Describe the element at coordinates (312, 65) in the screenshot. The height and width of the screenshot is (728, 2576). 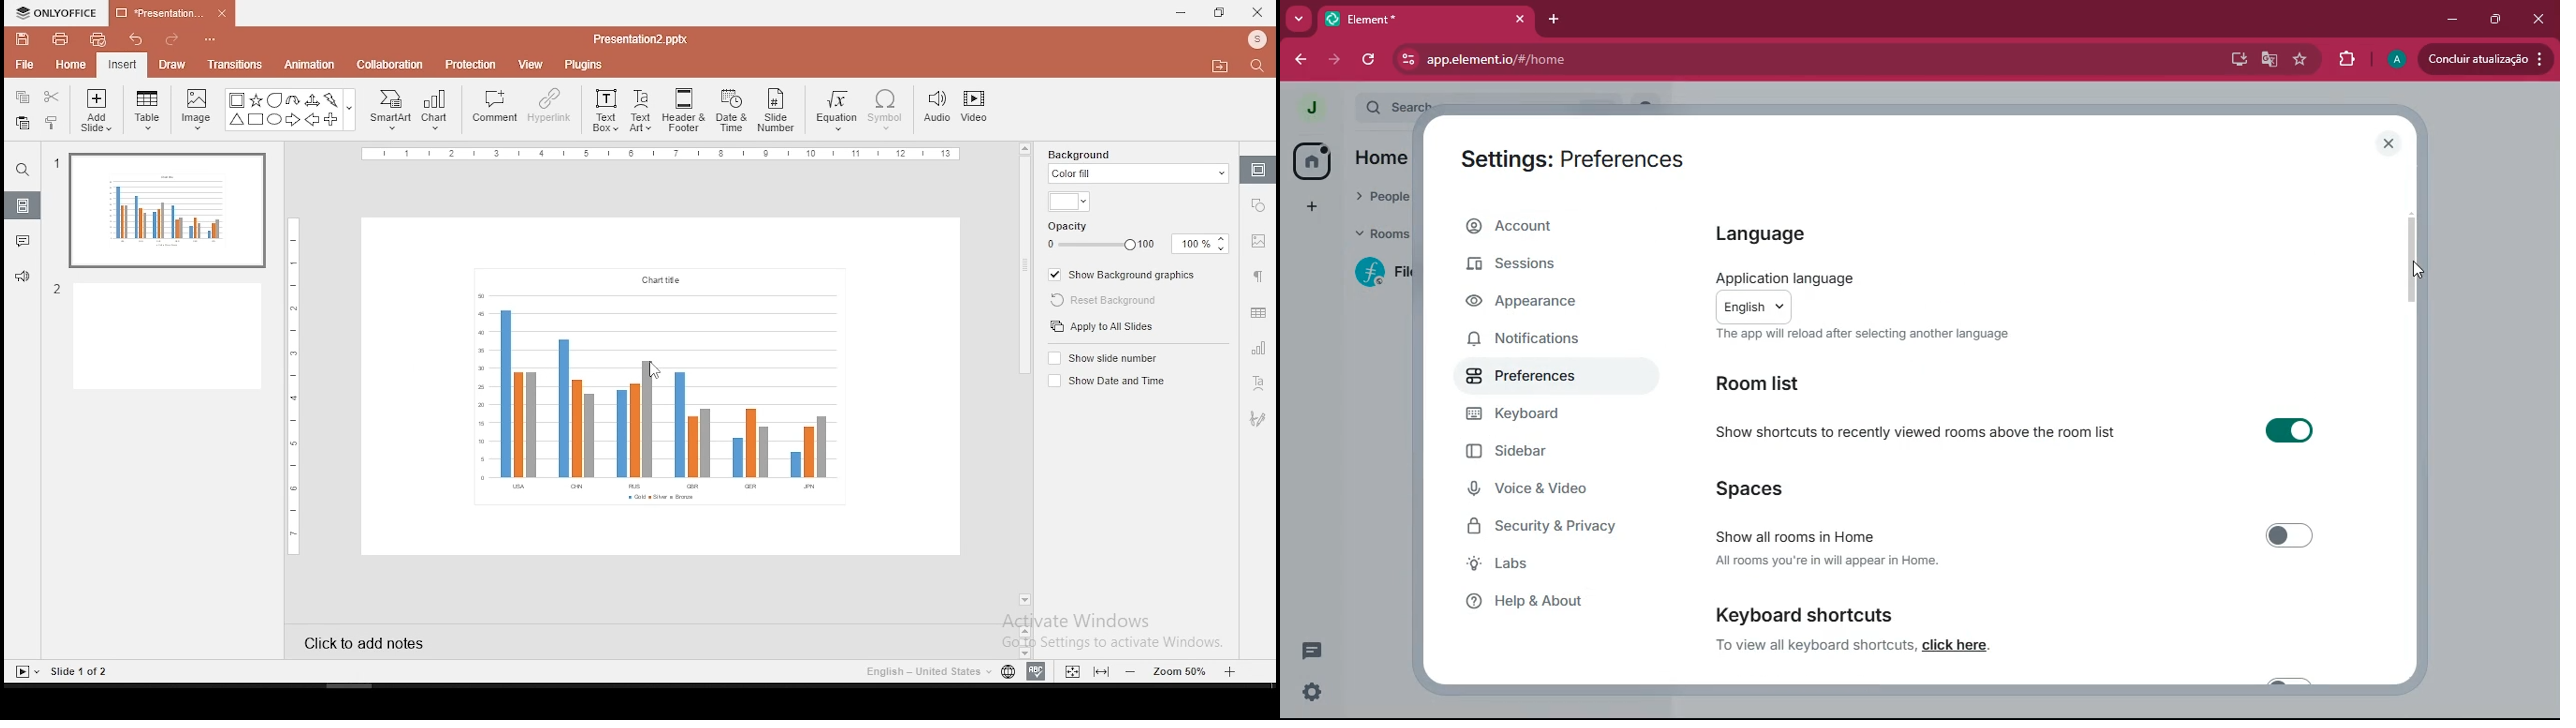
I see `animation` at that location.